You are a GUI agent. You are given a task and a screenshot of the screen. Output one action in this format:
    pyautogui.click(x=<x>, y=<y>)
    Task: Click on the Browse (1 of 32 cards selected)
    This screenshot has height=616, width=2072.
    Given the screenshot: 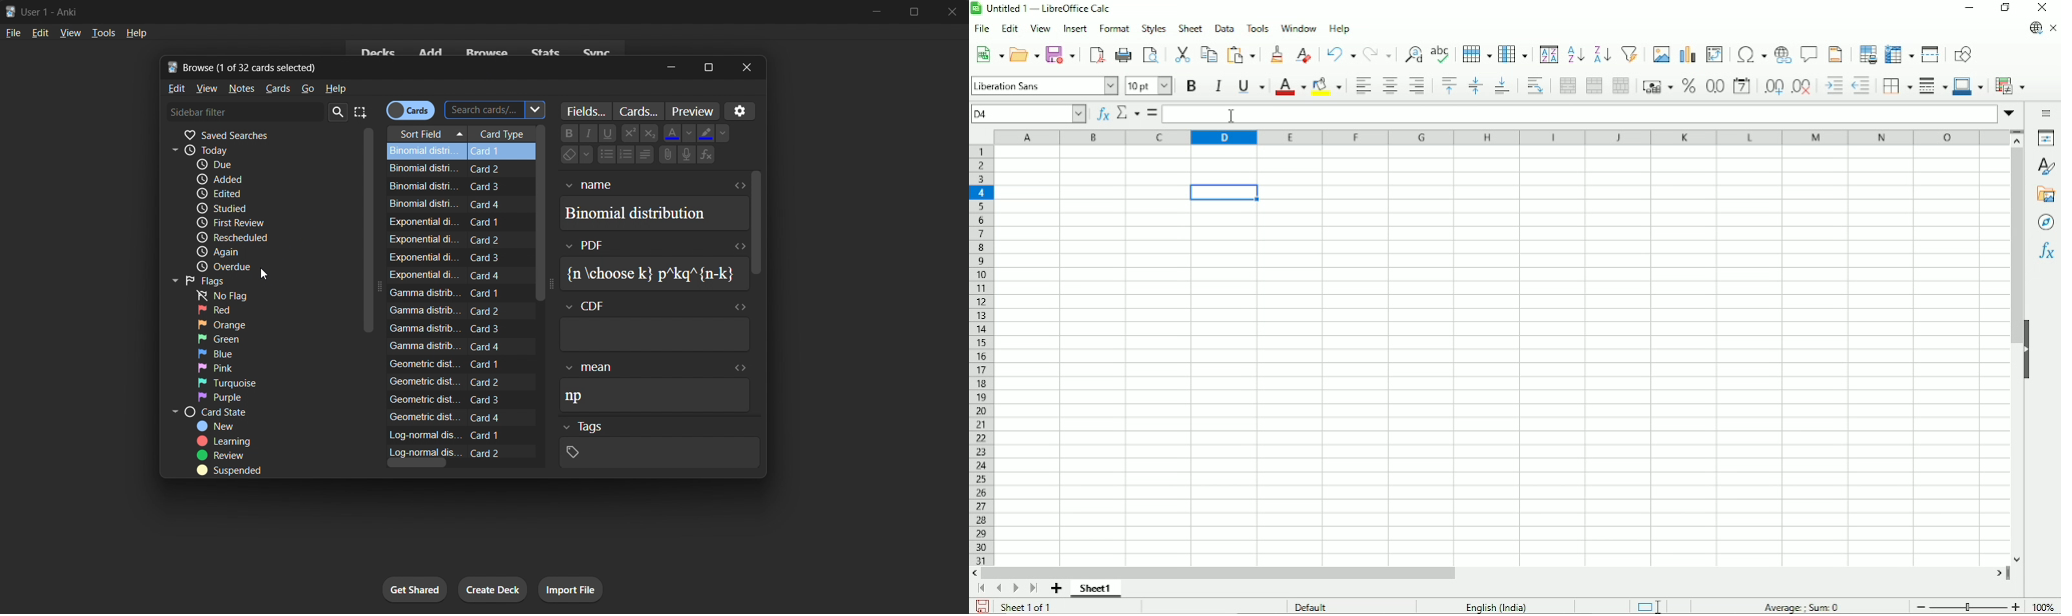 What is the action you would take?
    pyautogui.click(x=249, y=66)
    